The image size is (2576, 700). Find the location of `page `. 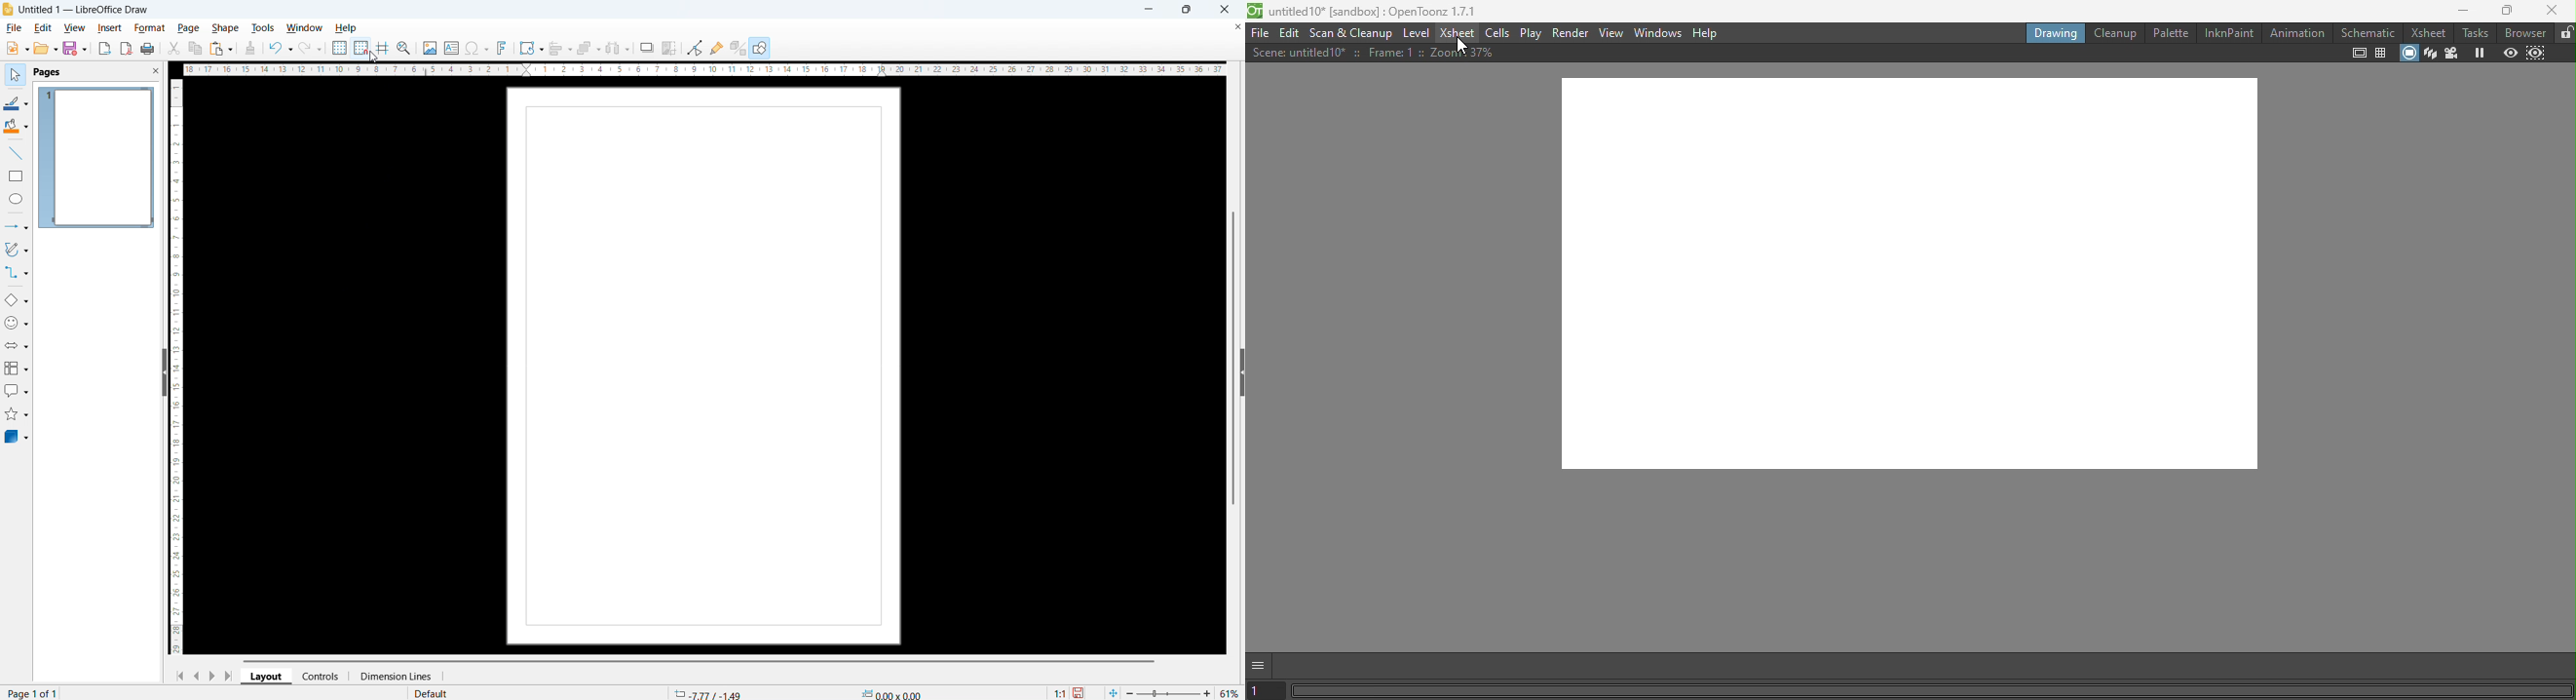

page  is located at coordinates (189, 29).